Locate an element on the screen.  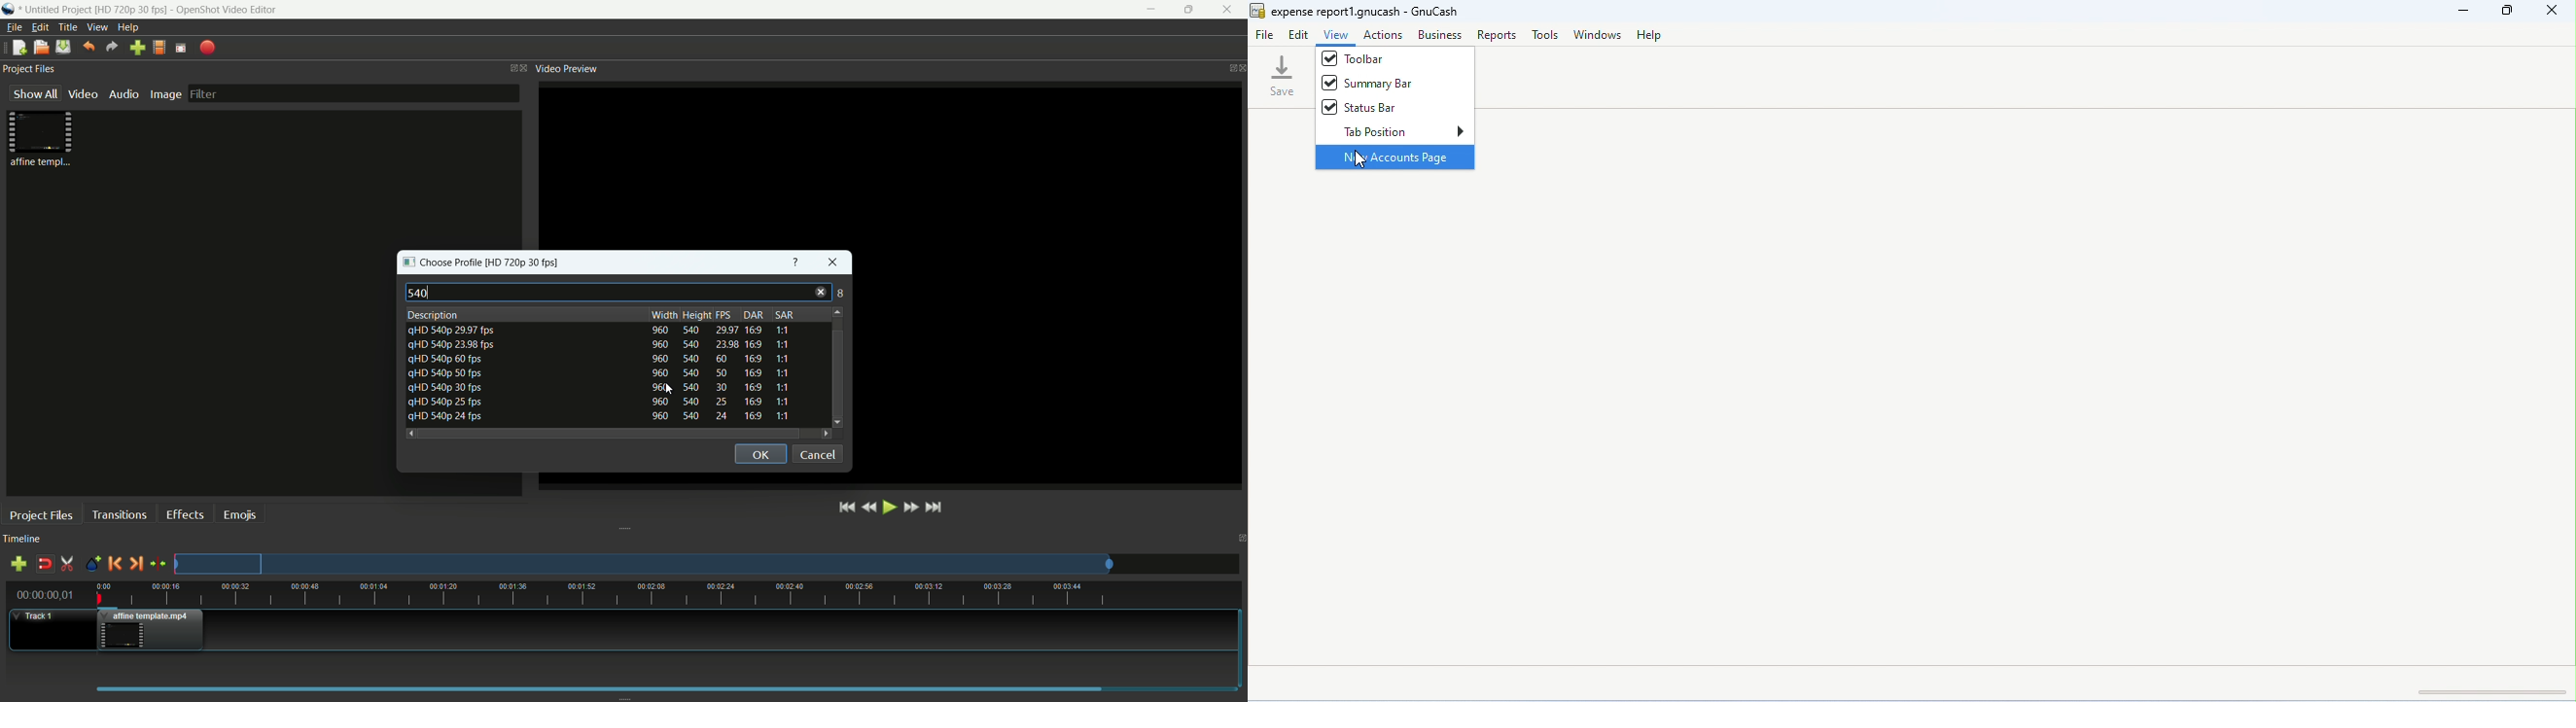
disable snap  is located at coordinates (45, 565).